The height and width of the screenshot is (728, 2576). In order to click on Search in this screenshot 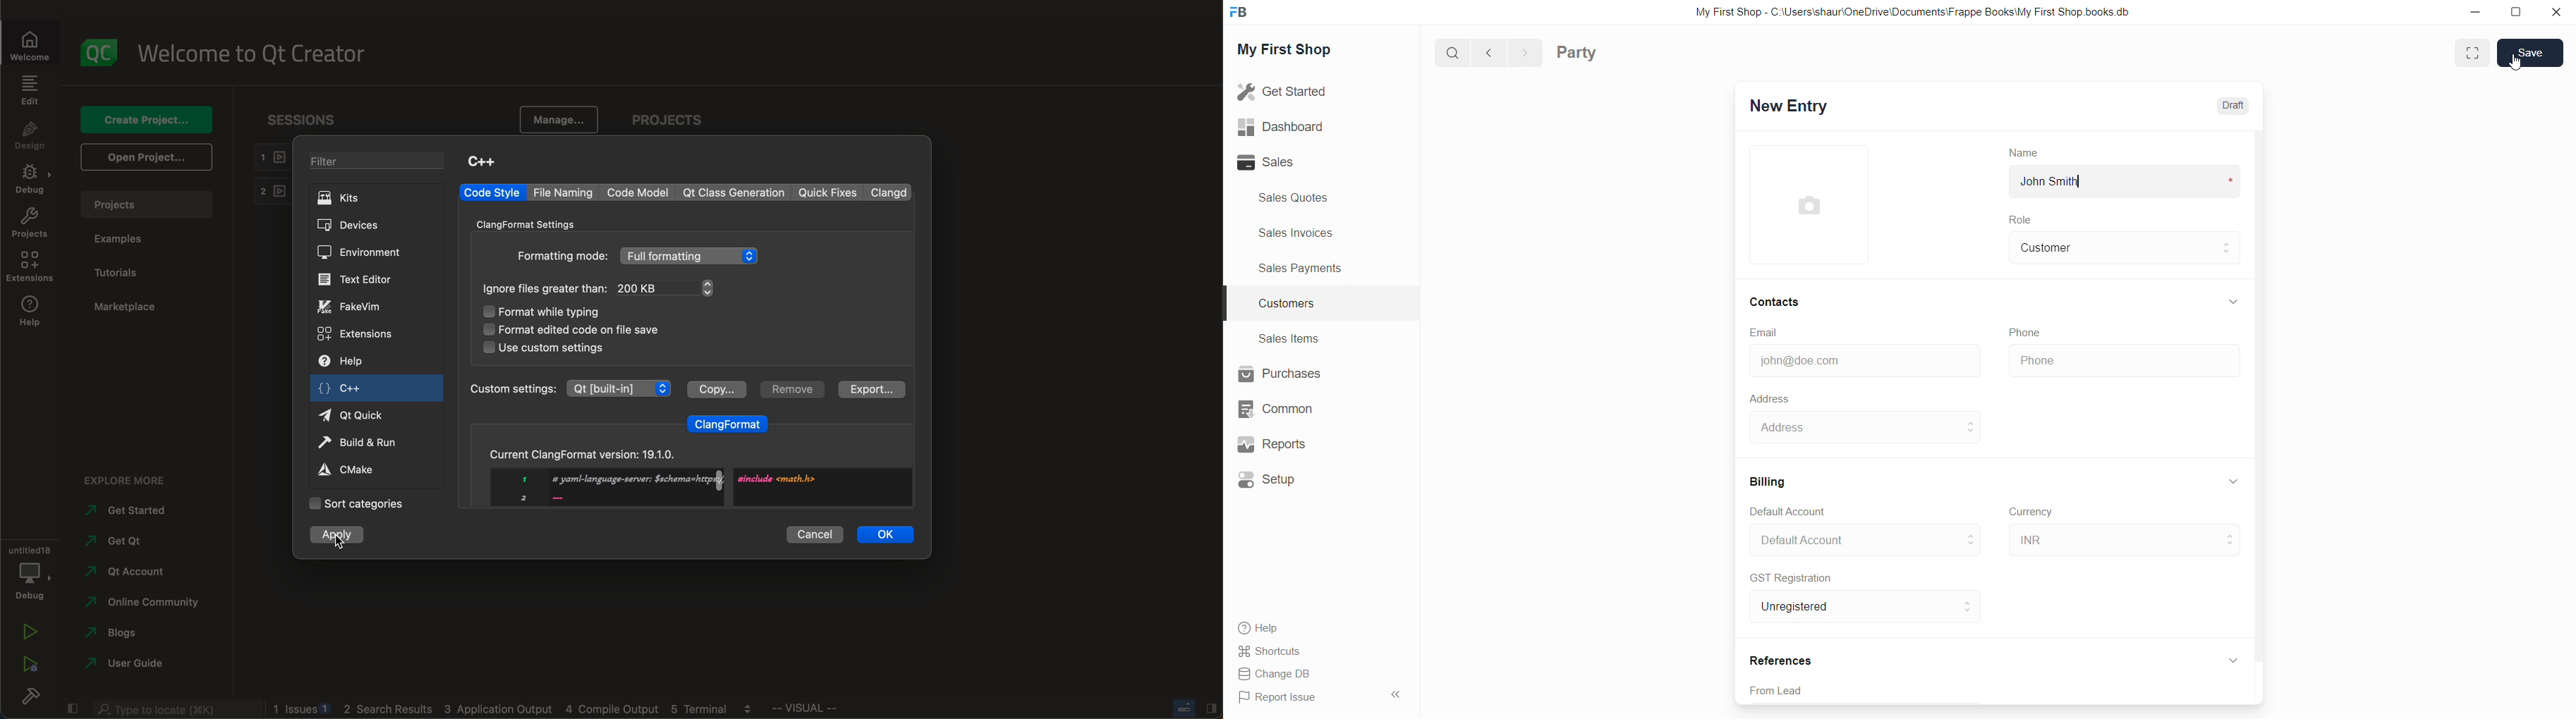, I will do `click(1452, 54)`.